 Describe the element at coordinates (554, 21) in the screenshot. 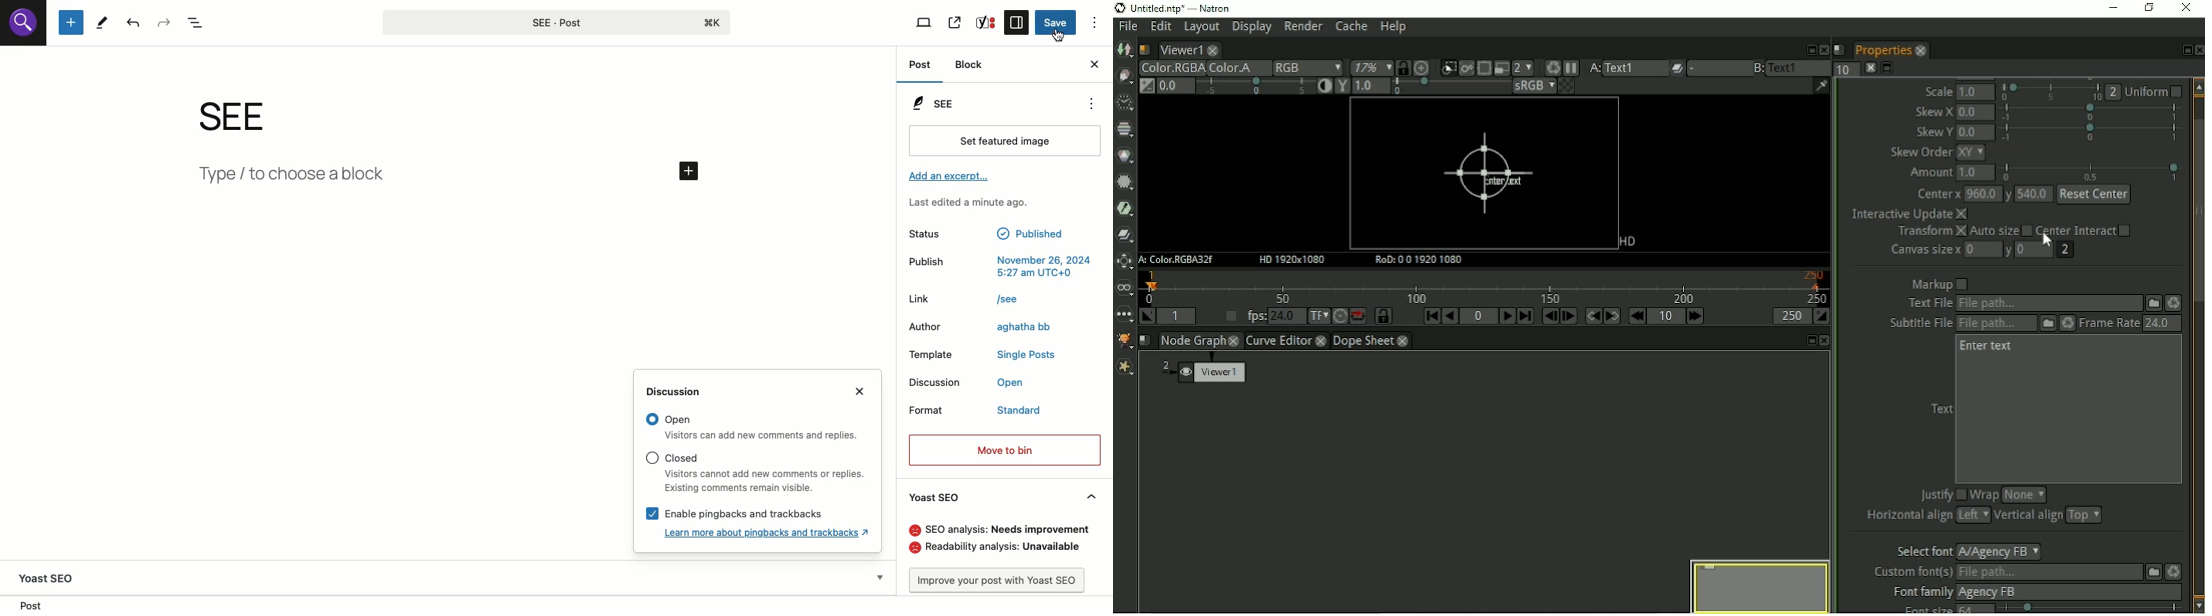

I see `SEE-Post` at that location.